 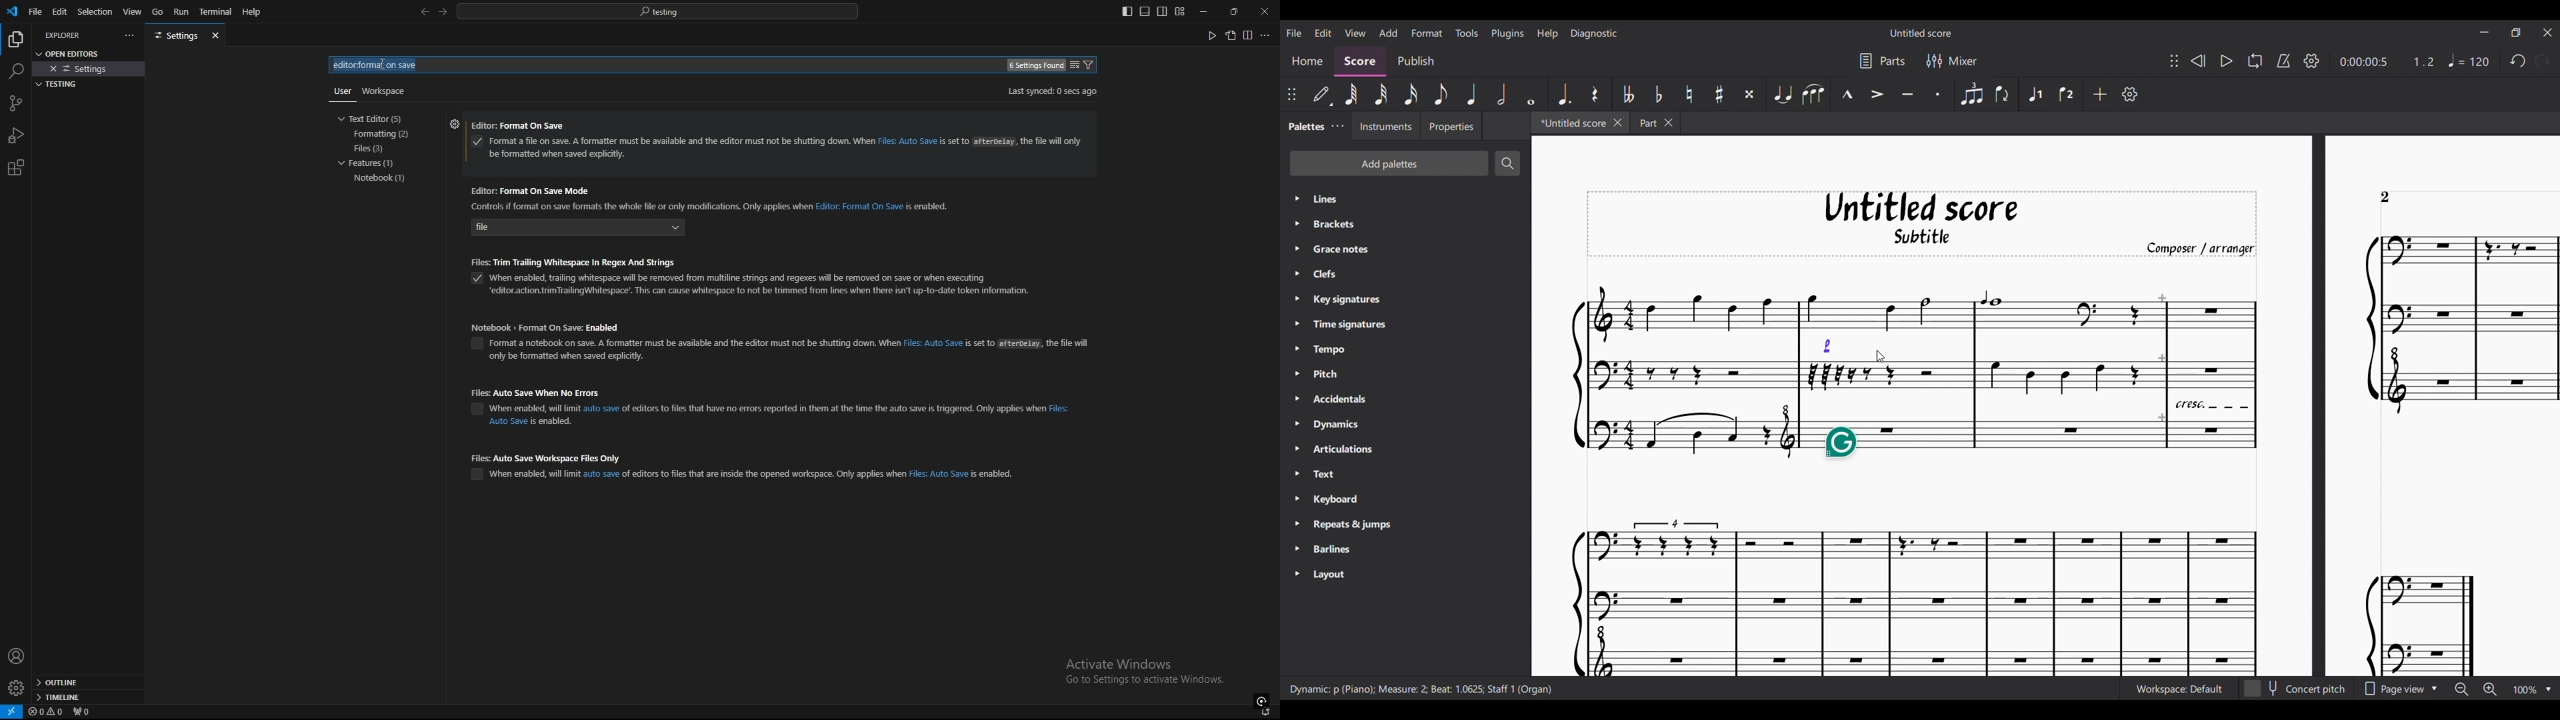 I want to click on Page count , so click(x=2385, y=197).